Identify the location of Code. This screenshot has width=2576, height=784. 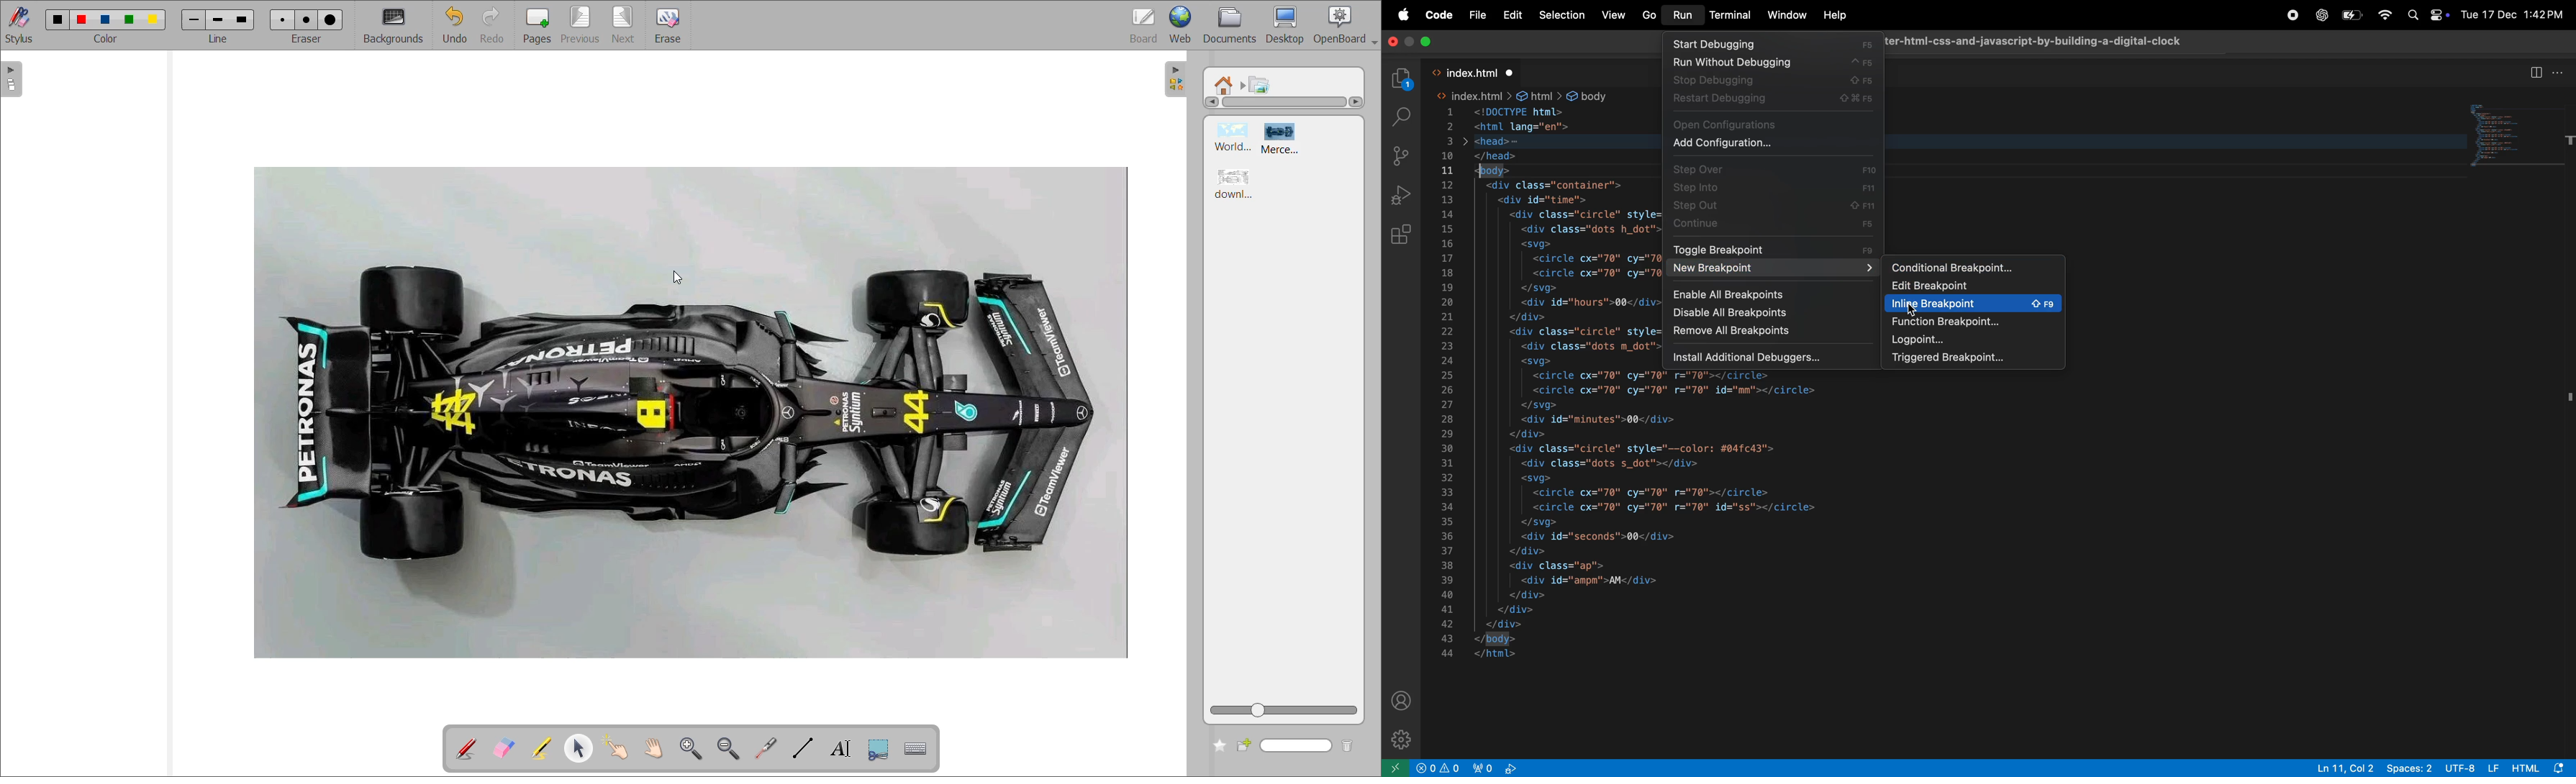
(1441, 16).